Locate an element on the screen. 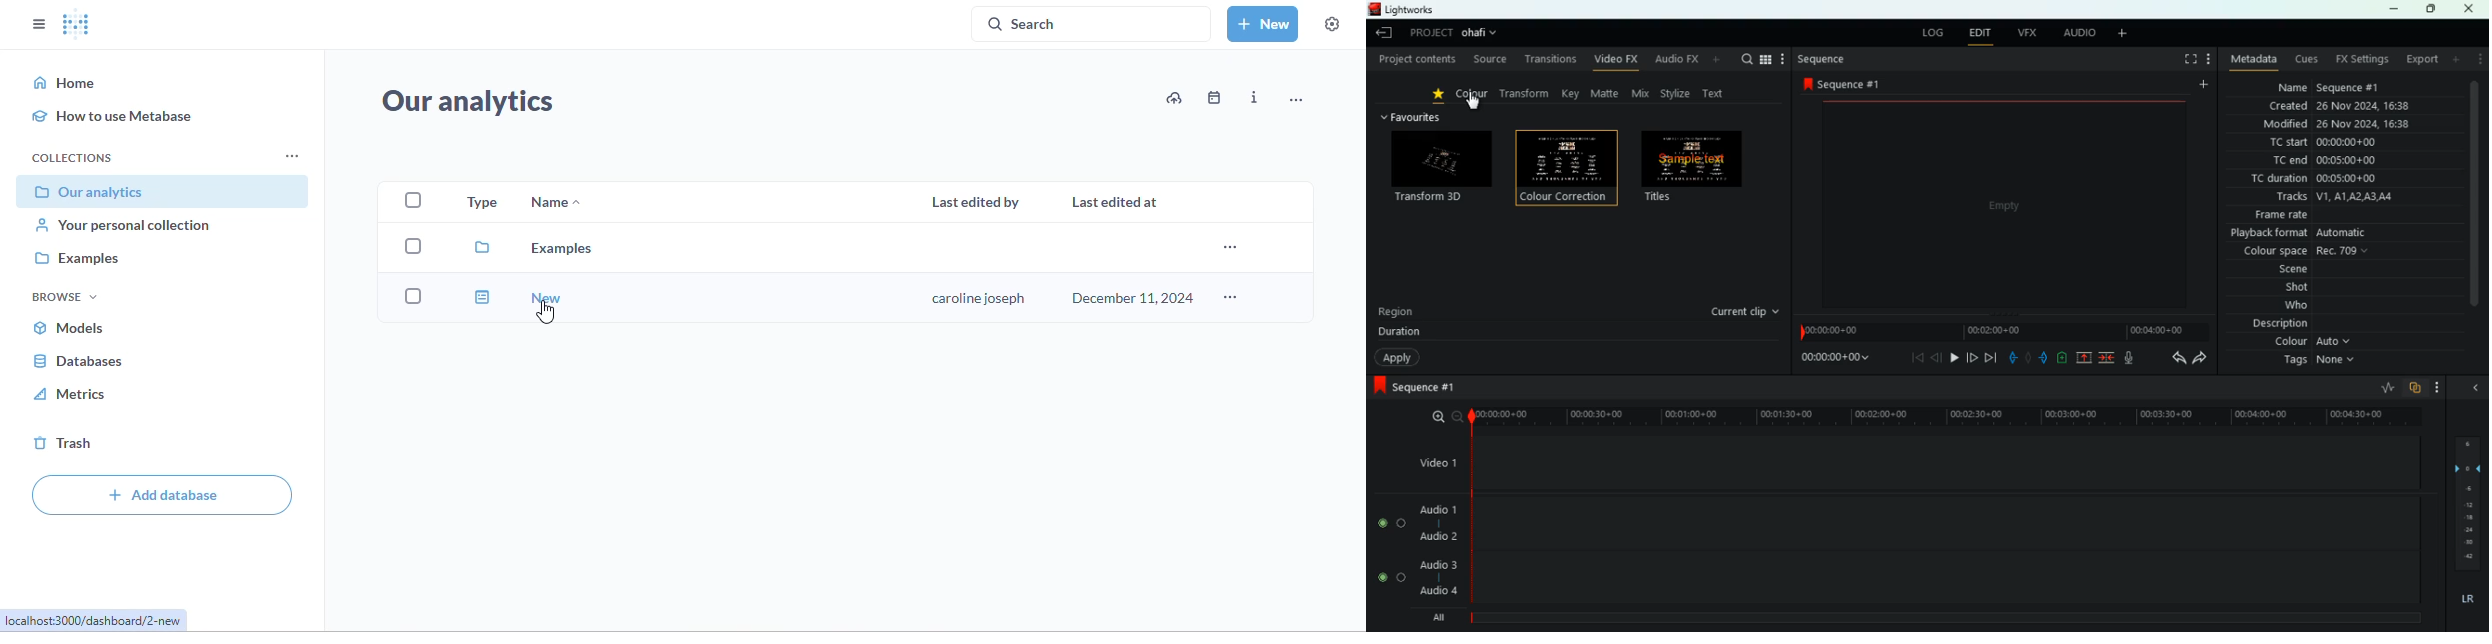 This screenshot has height=644, width=2492. forward is located at coordinates (2200, 359).